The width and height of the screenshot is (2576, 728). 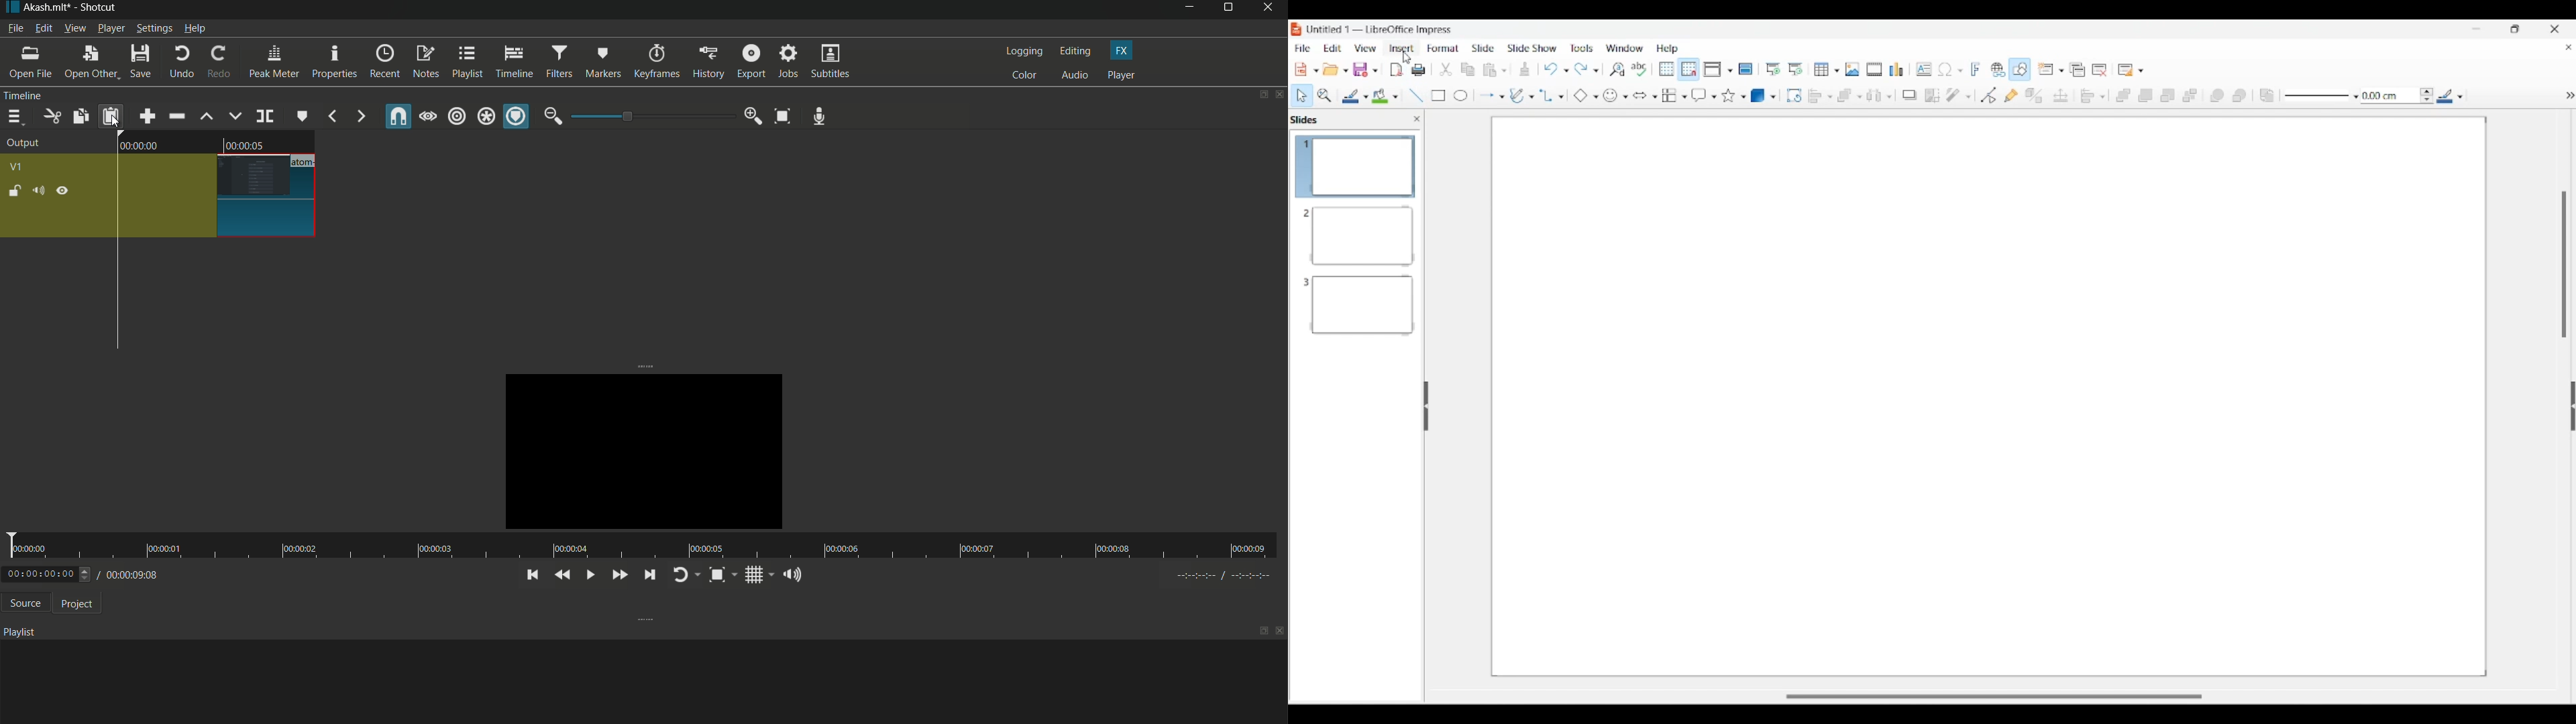 I want to click on 3D object options, so click(x=1763, y=96).